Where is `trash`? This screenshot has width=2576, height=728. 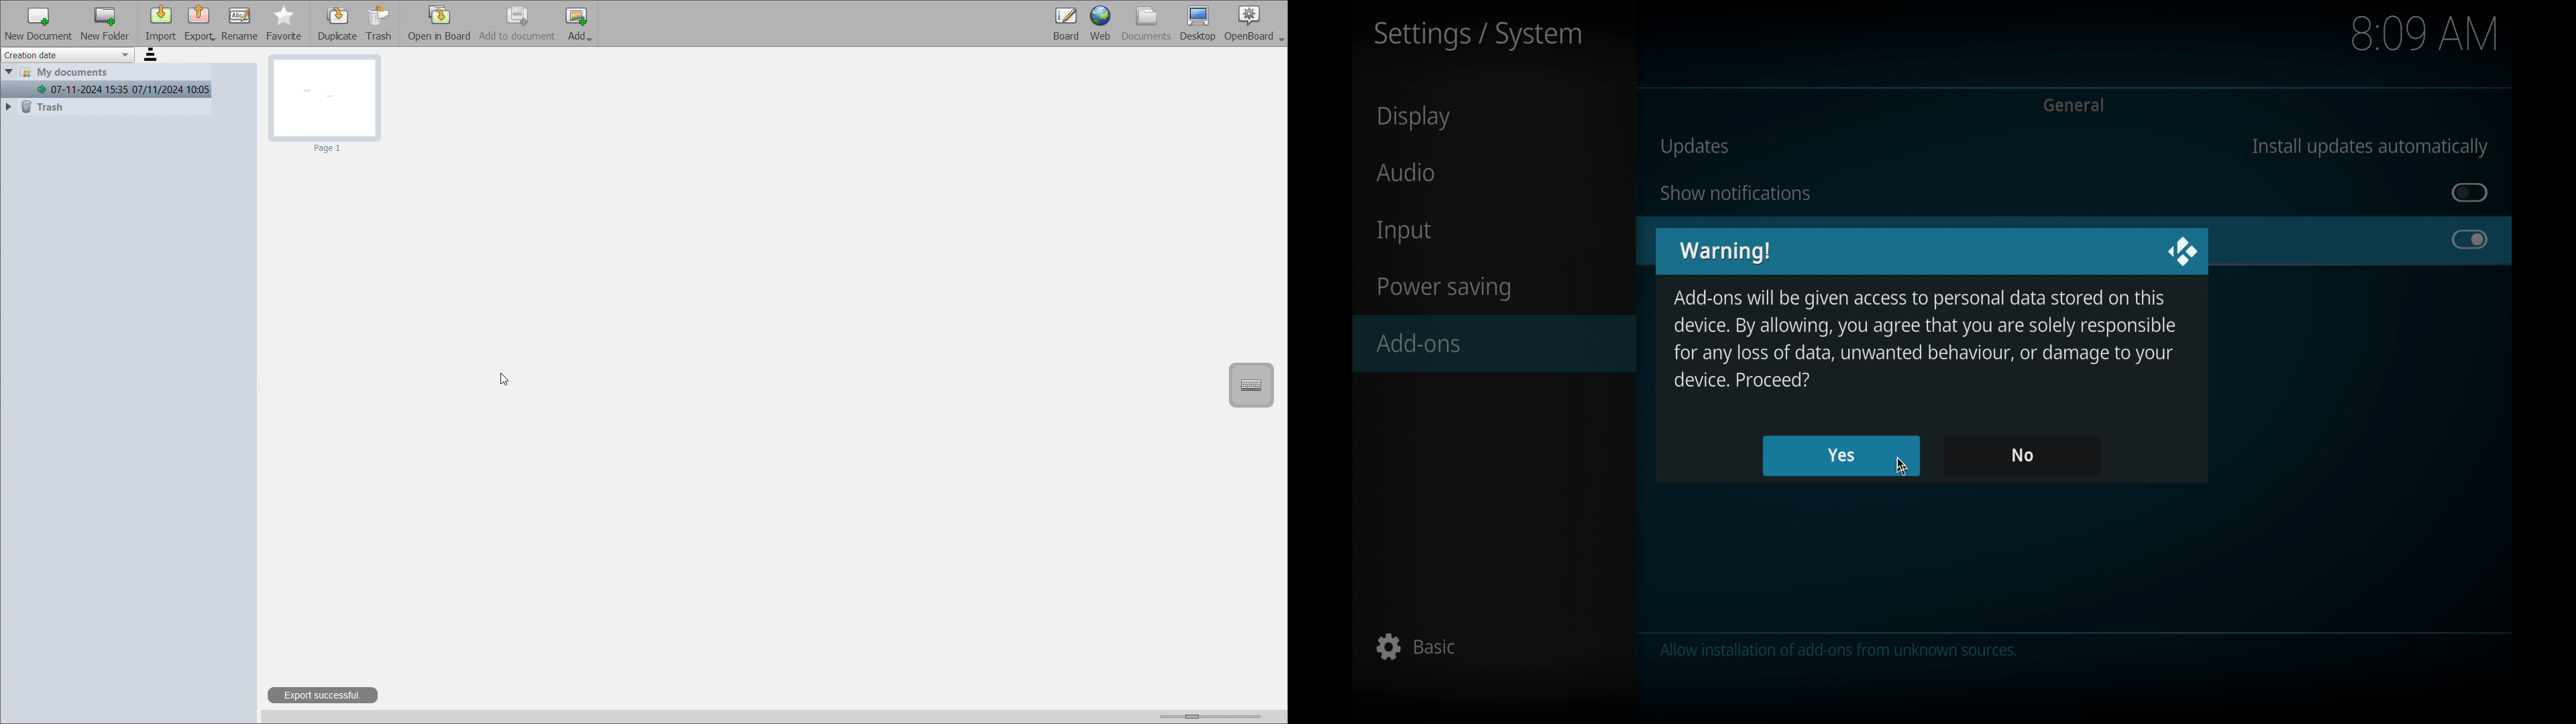 trash is located at coordinates (380, 23).